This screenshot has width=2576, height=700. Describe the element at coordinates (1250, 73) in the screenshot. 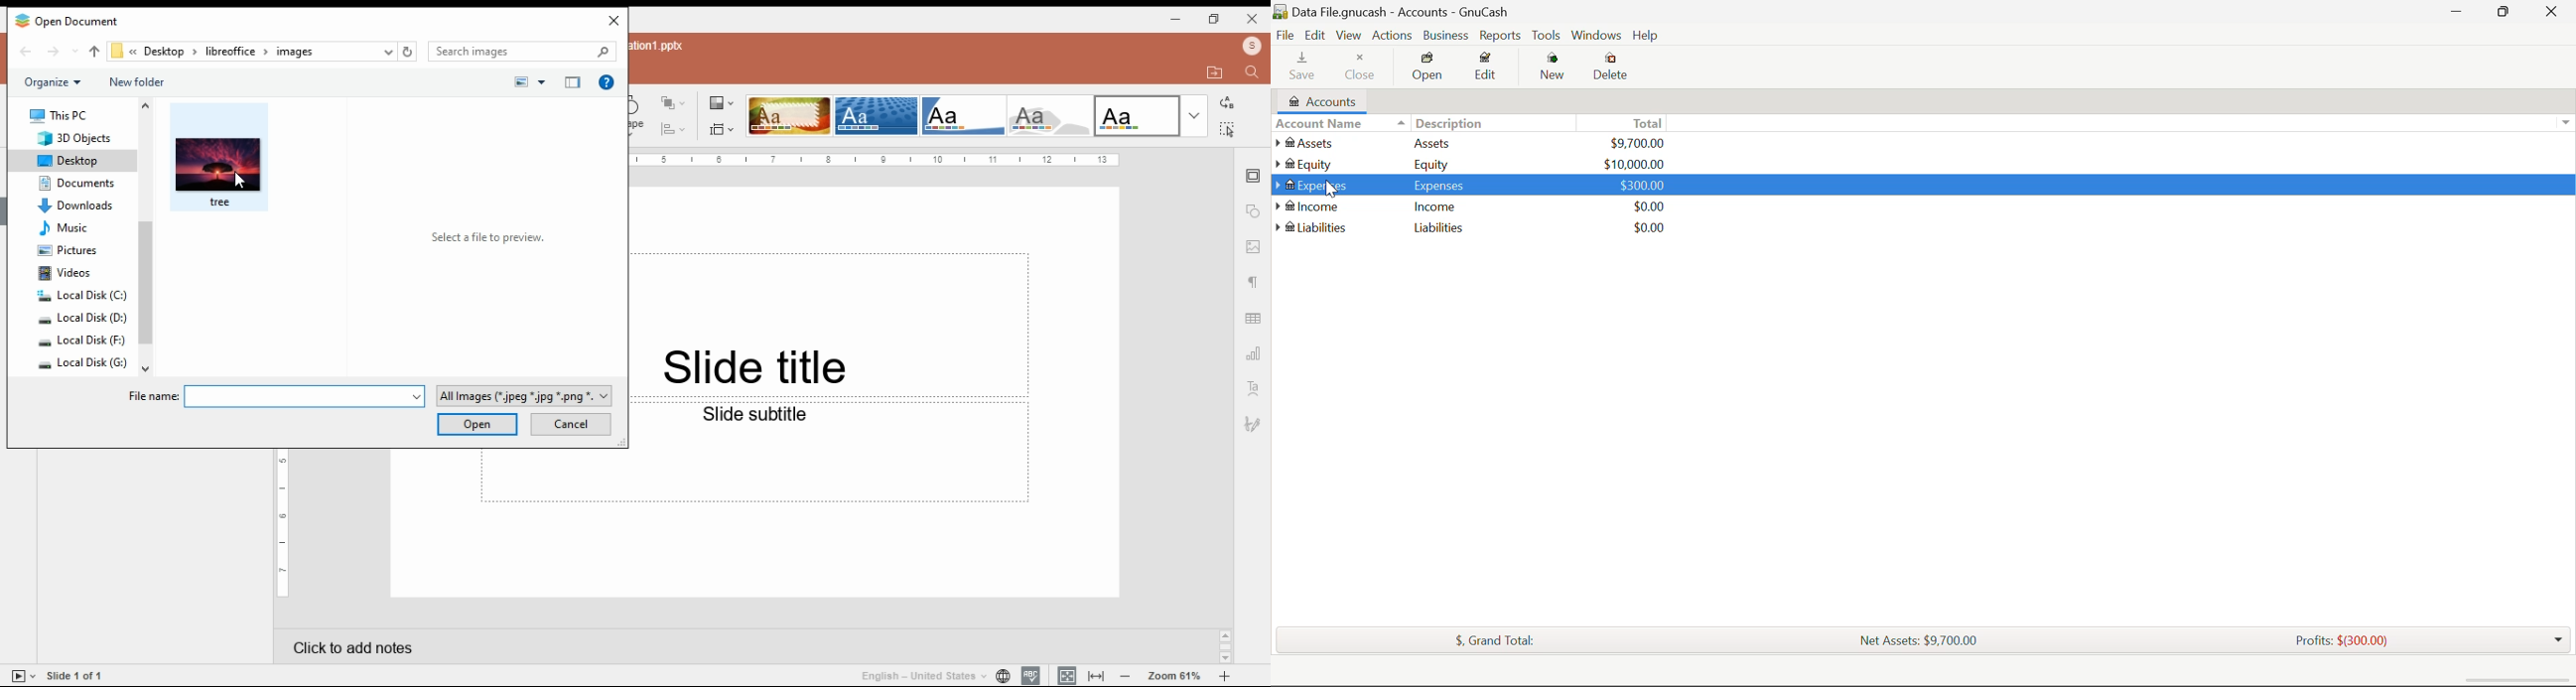

I see `find` at that location.